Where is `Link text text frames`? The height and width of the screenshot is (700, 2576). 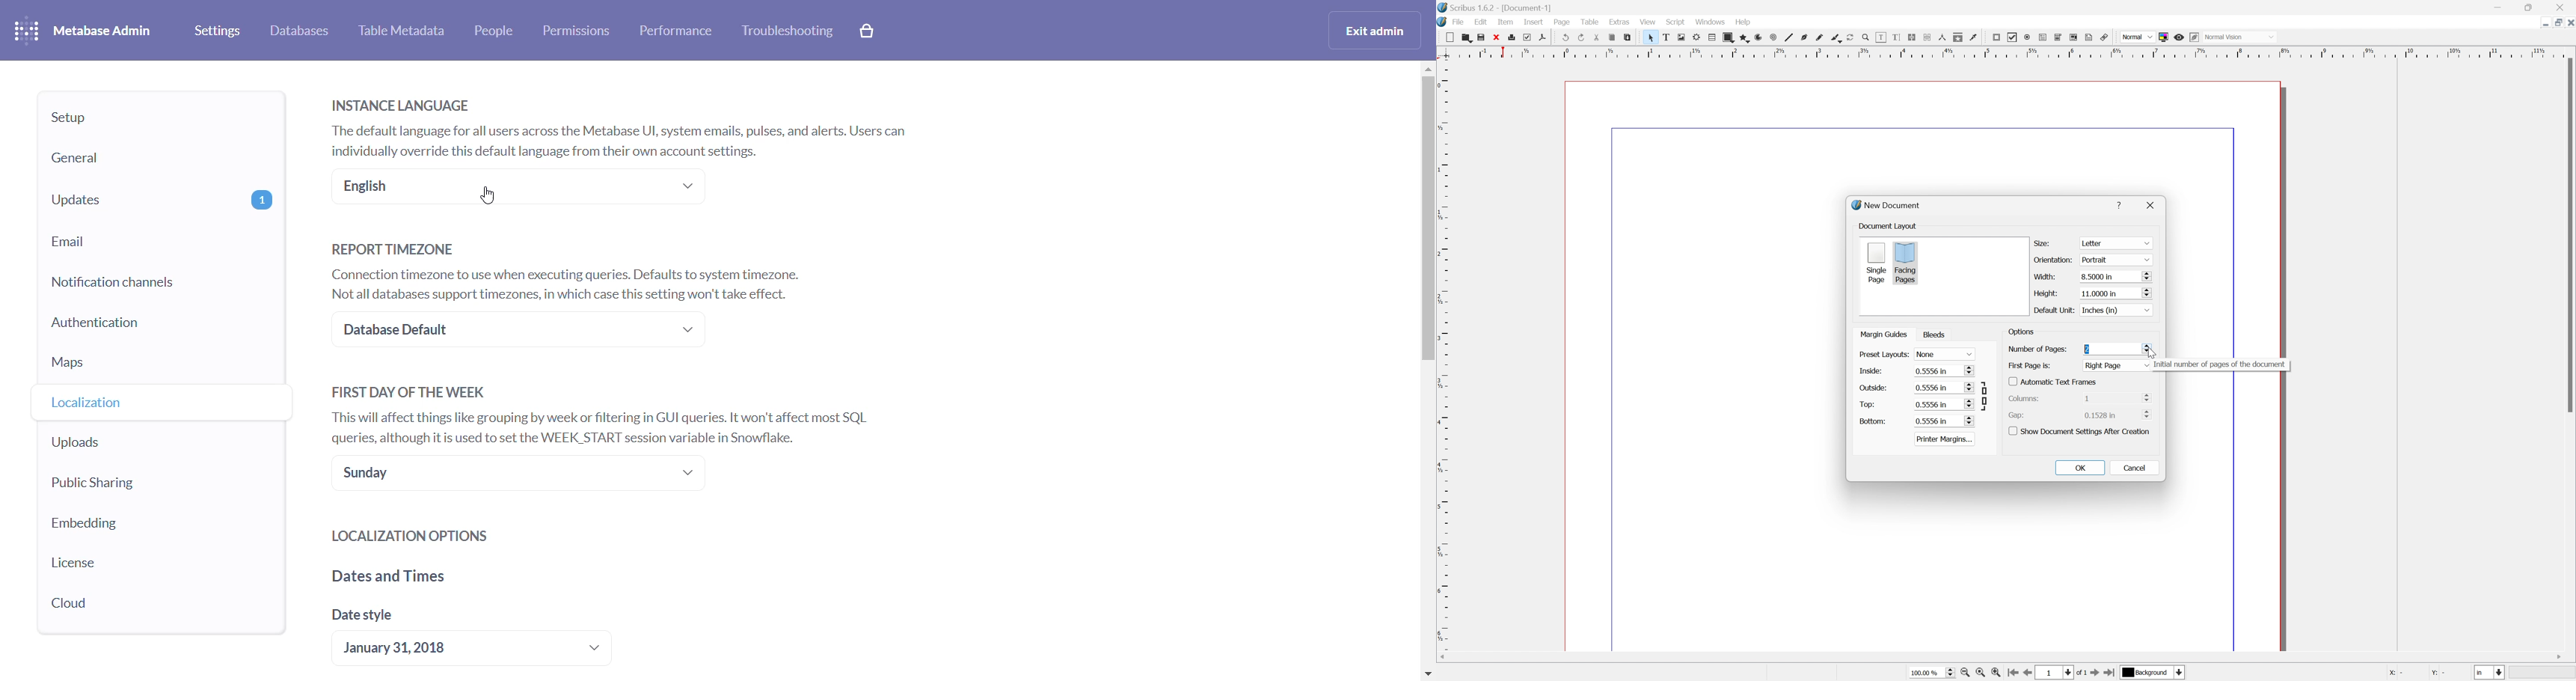 Link text text frames is located at coordinates (1914, 37).